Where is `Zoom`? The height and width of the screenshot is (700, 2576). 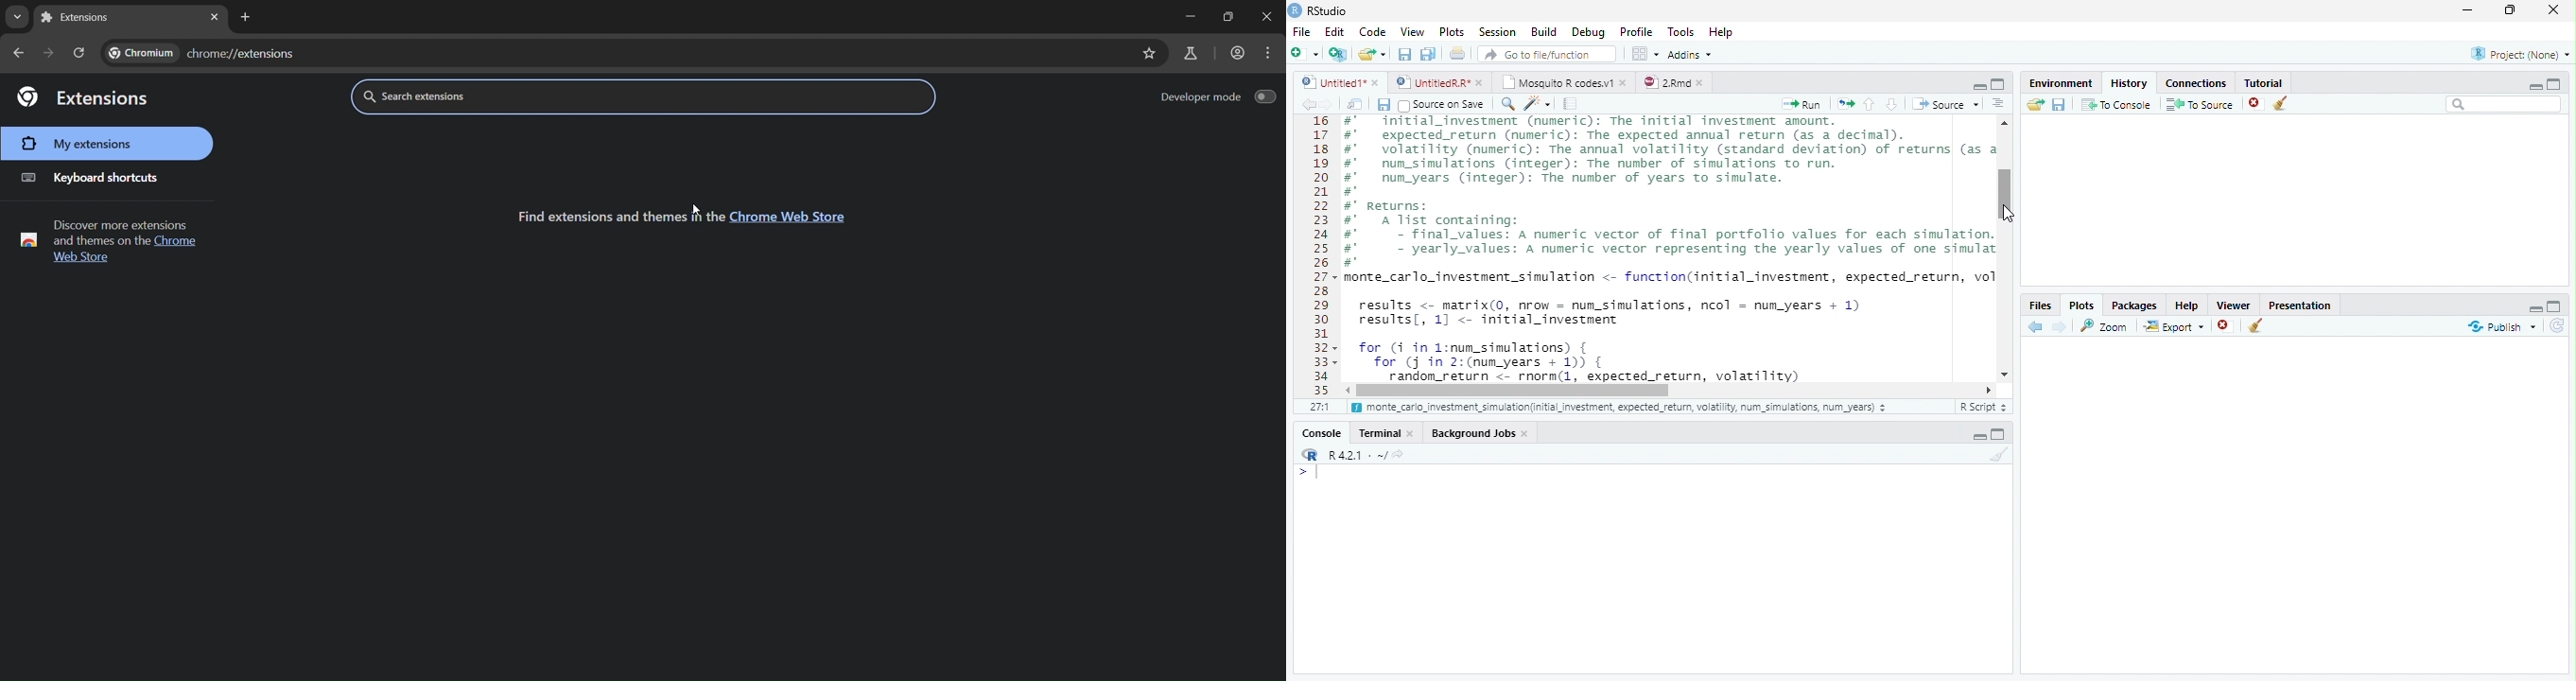
Zoom is located at coordinates (2105, 325).